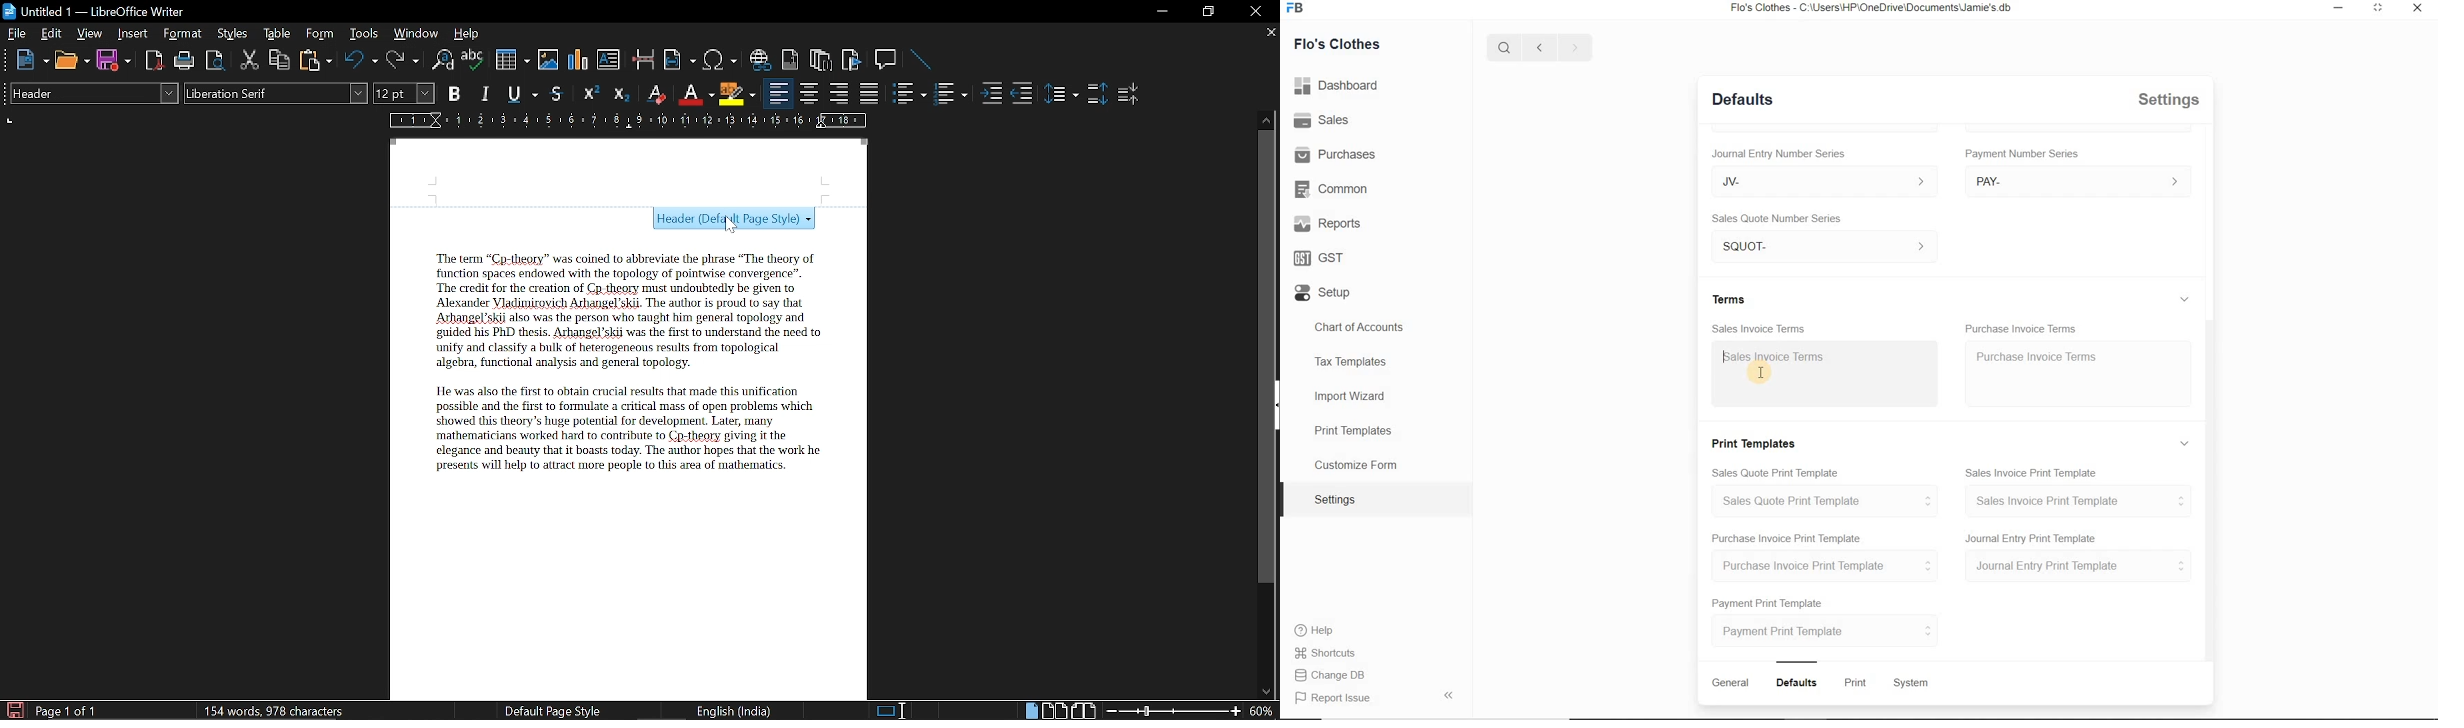 Image resolution: width=2464 pixels, height=728 pixels. Describe the element at coordinates (1502, 46) in the screenshot. I see `Search` at that location.